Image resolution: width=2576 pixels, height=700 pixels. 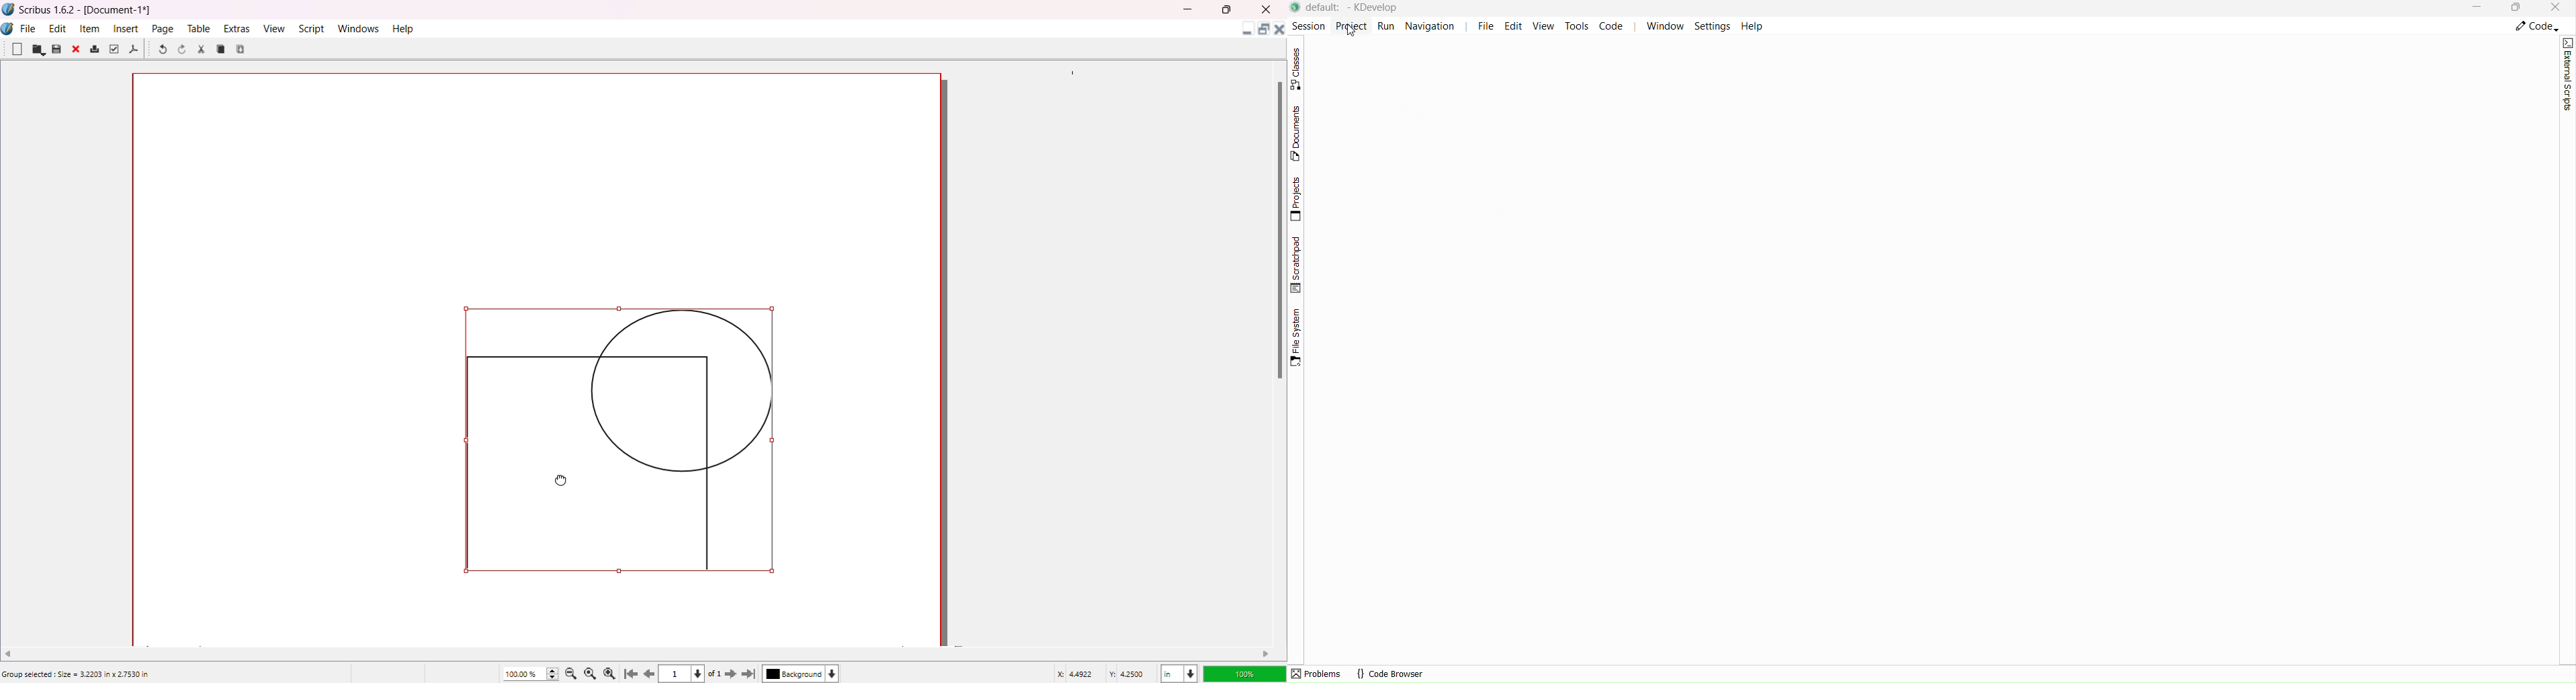 I want to click on Object position changed, so click(x=615, y=431).